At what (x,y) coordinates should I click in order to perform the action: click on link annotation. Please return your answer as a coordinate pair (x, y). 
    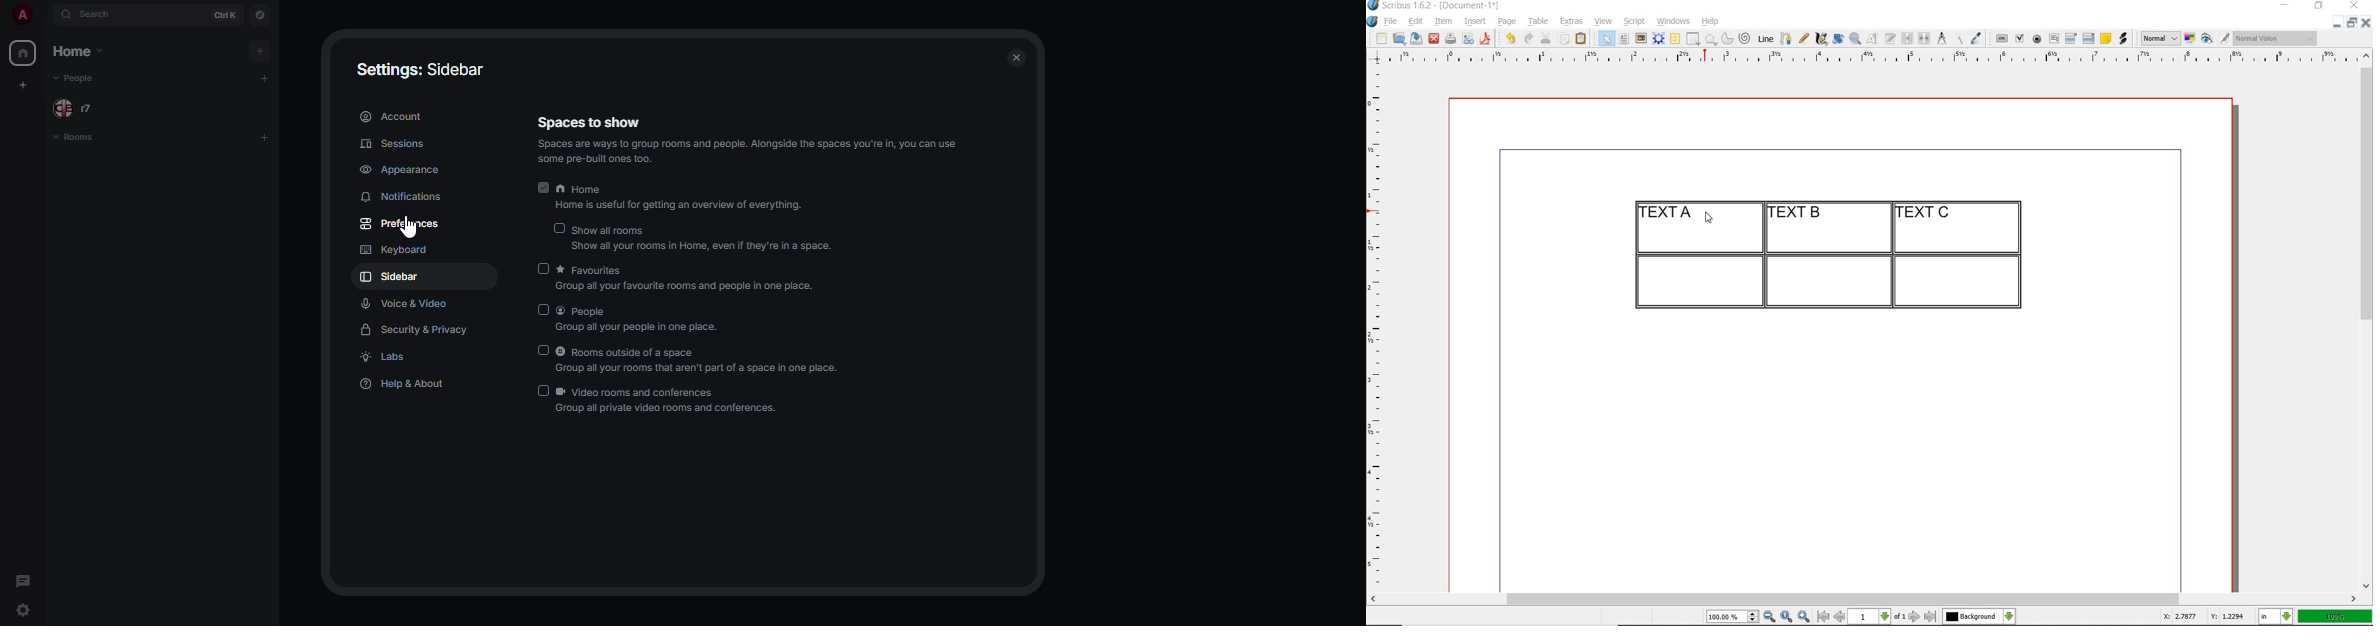
    Looking at the image, I should click on (2125, 38).